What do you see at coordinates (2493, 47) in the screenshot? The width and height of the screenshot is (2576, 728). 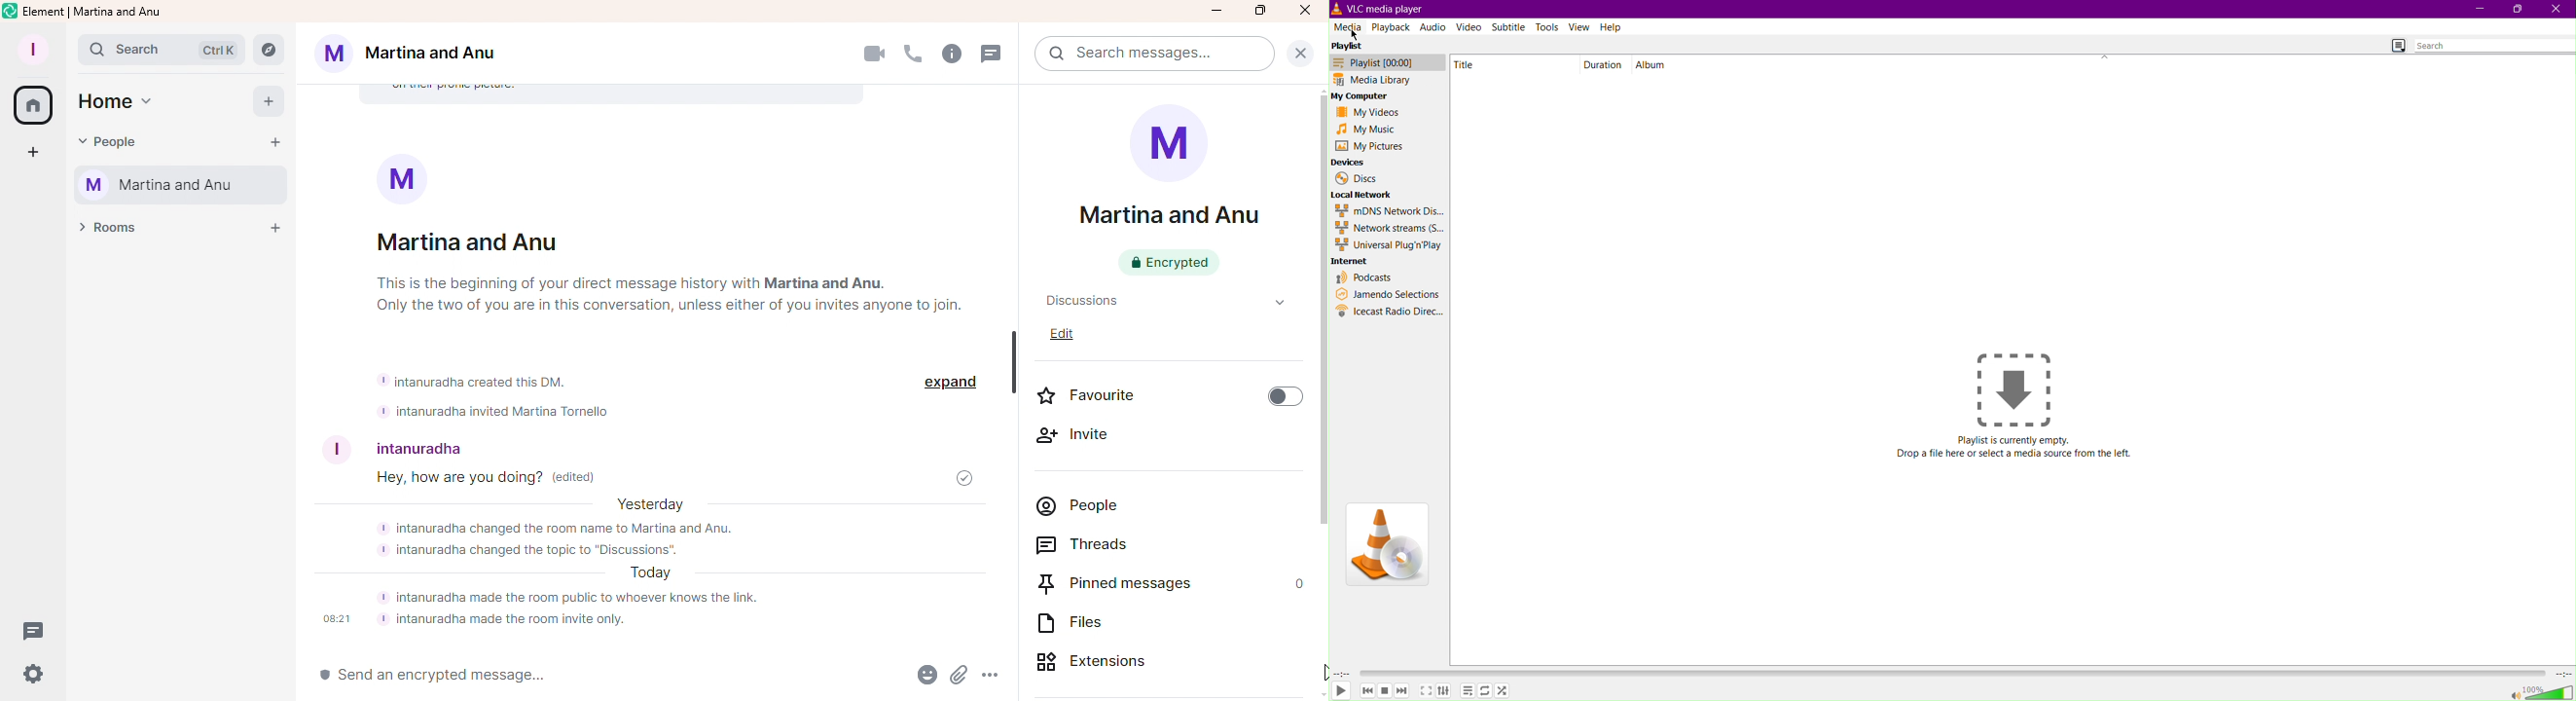 I see `Search bar` at bounding box center [2493, 47].